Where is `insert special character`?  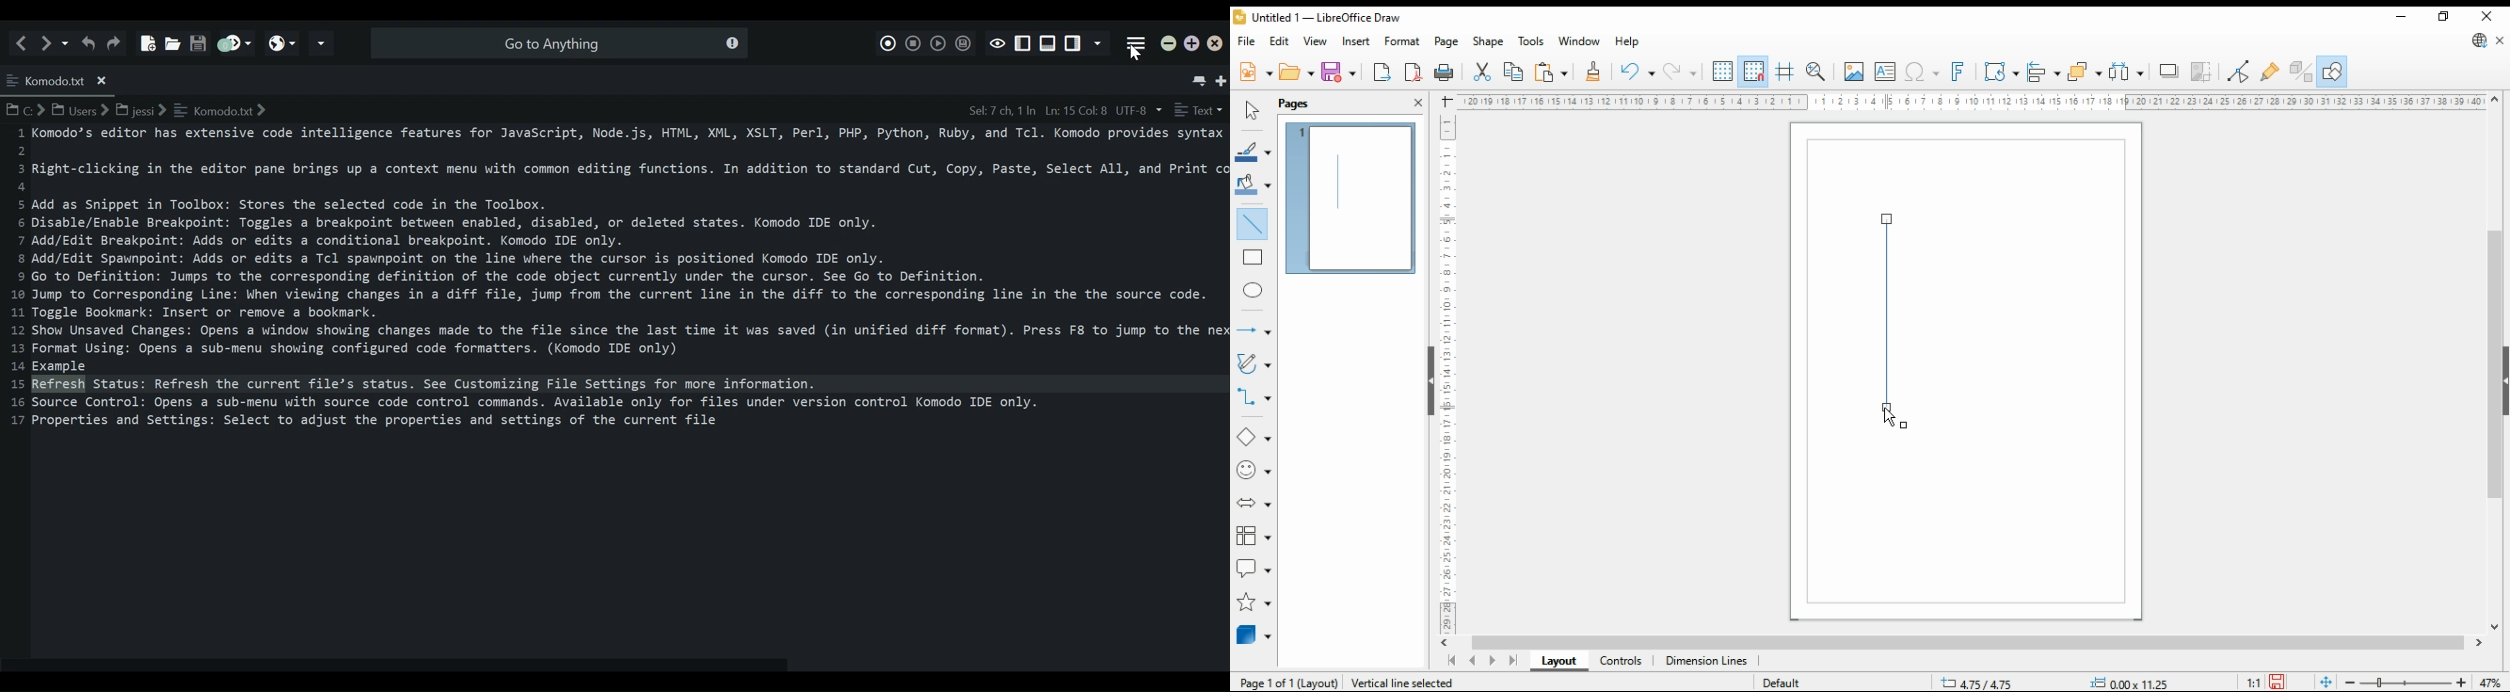 insert special character is located at coordinates (1920, 72).